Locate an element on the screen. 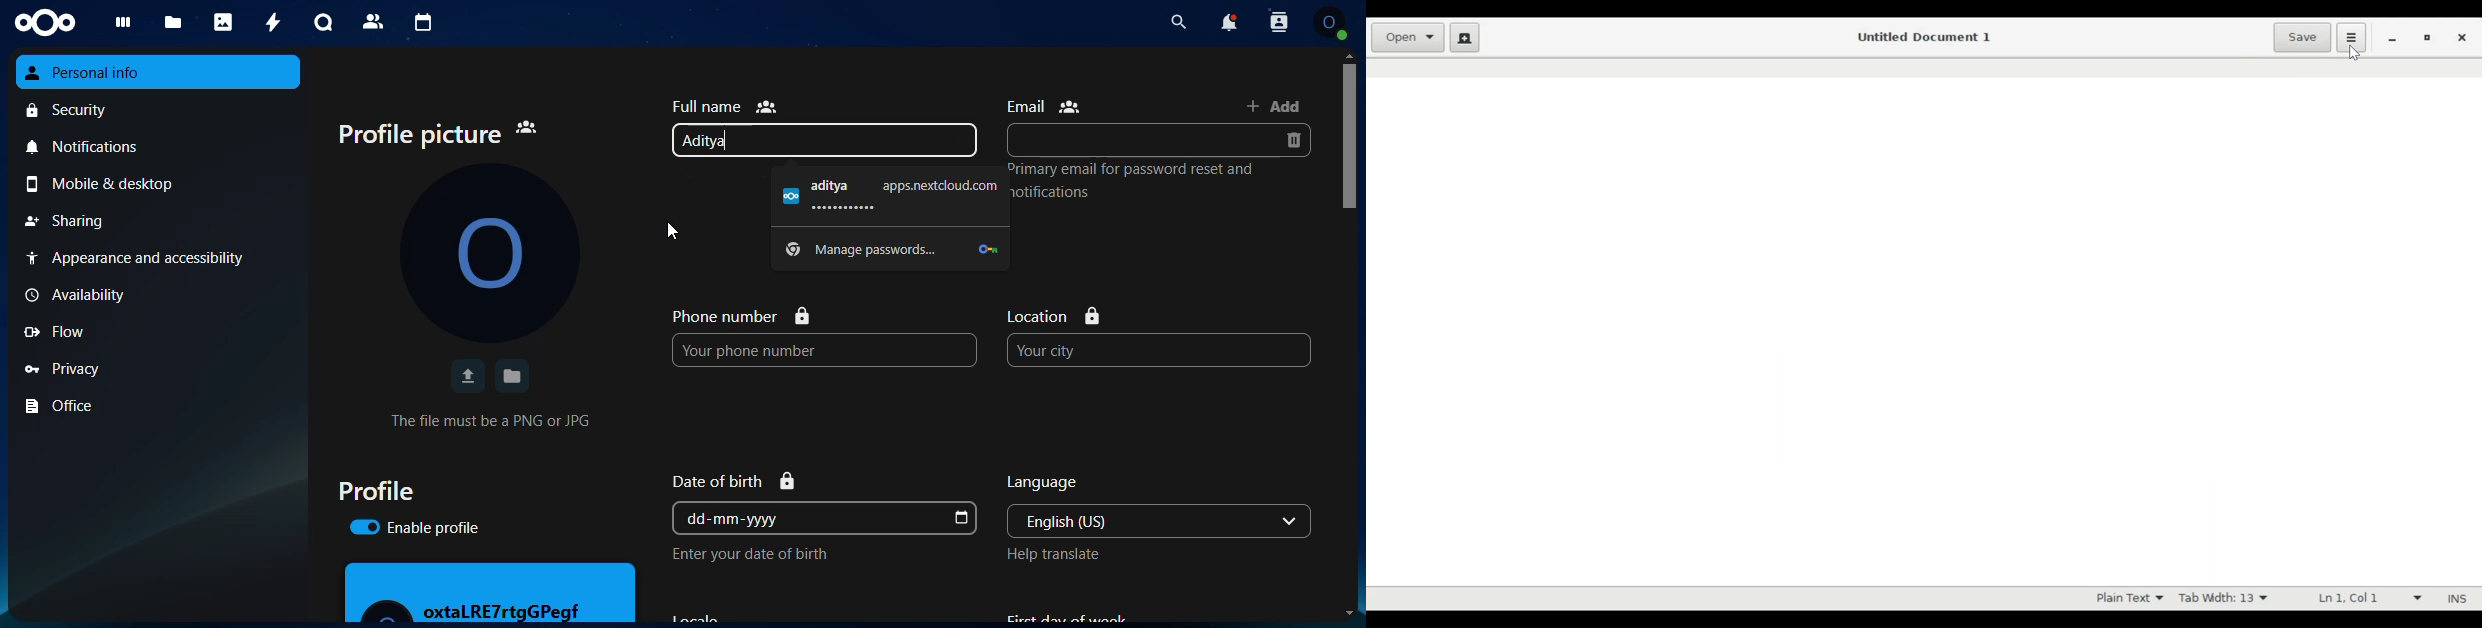 The height and width of the screenshot is (644, 2492). mobile & desktop is located at coordinates (161, 184).